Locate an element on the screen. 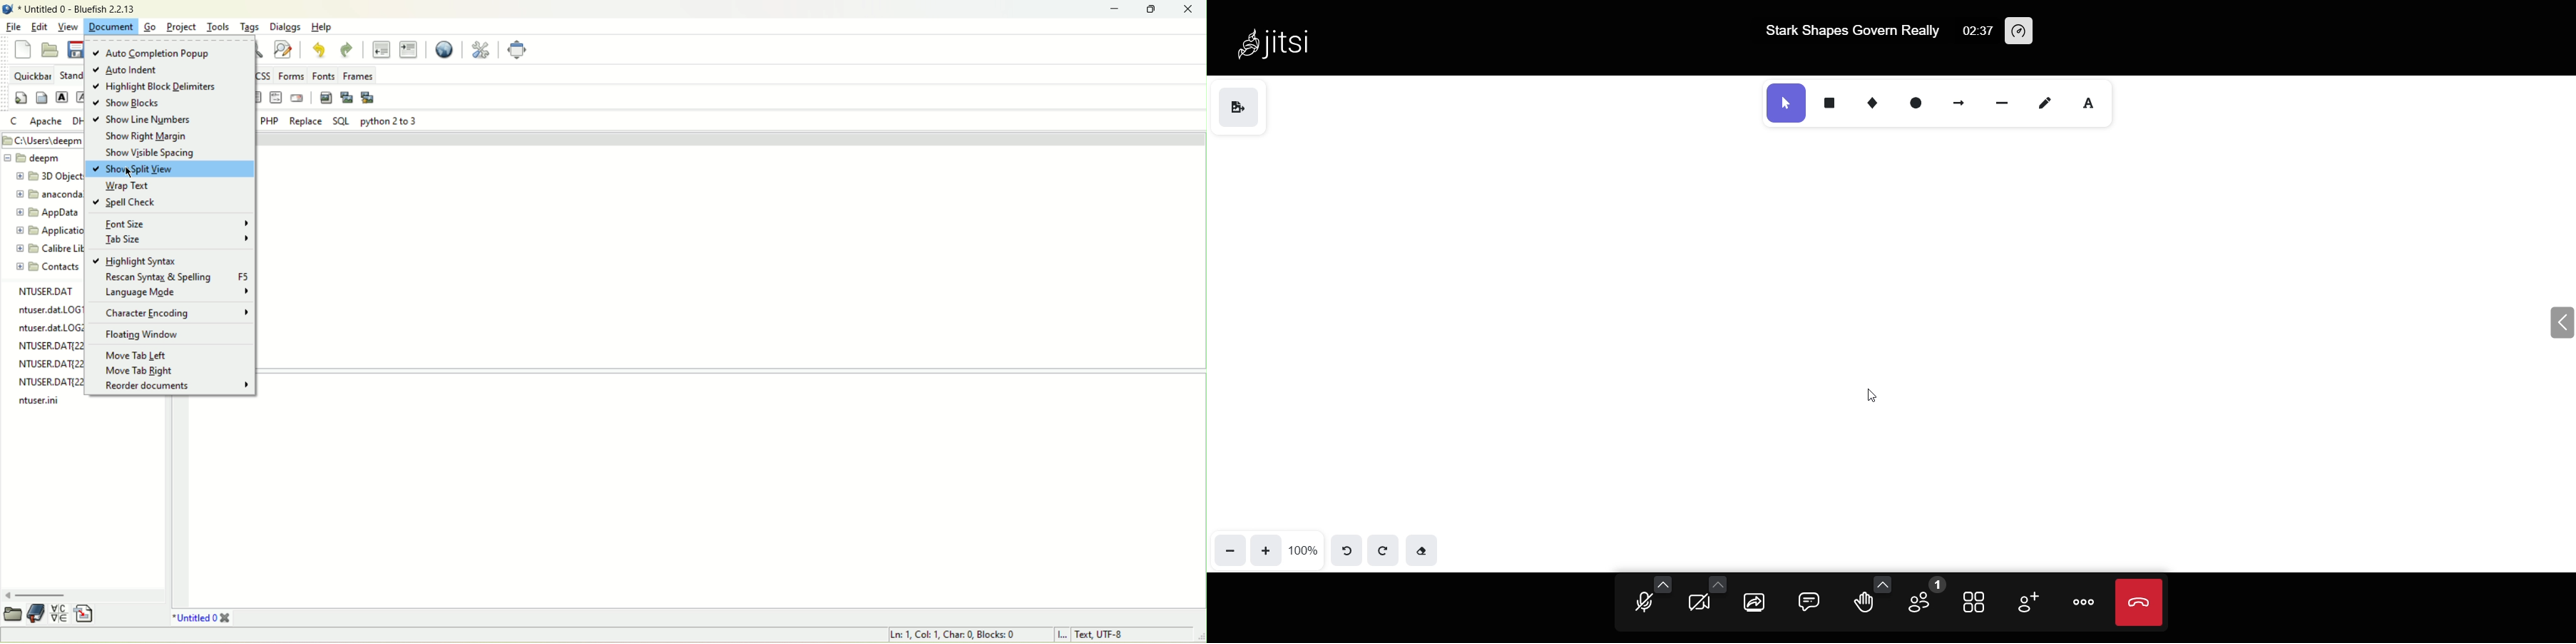 Image resolution: width=2576 pixels, height=644 pixels. ntuser.dat.LOG2 is located at coordinates (49, 327).